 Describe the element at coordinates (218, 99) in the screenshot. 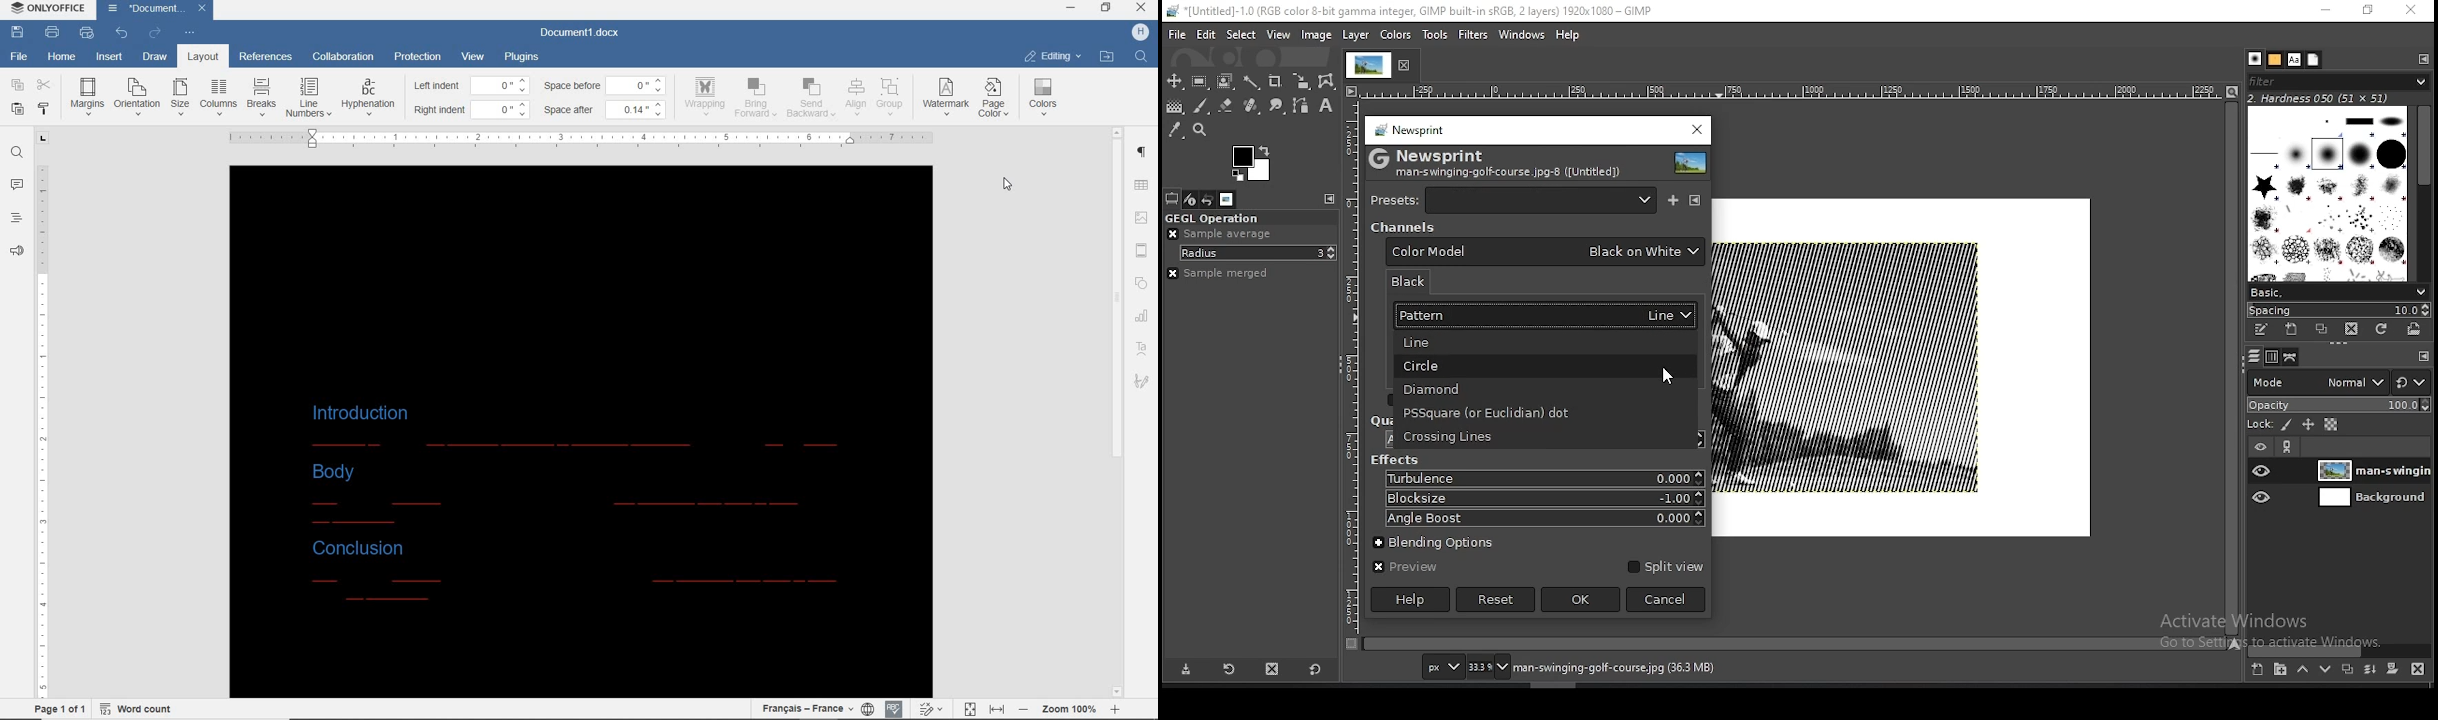

I see `columns` at that location.